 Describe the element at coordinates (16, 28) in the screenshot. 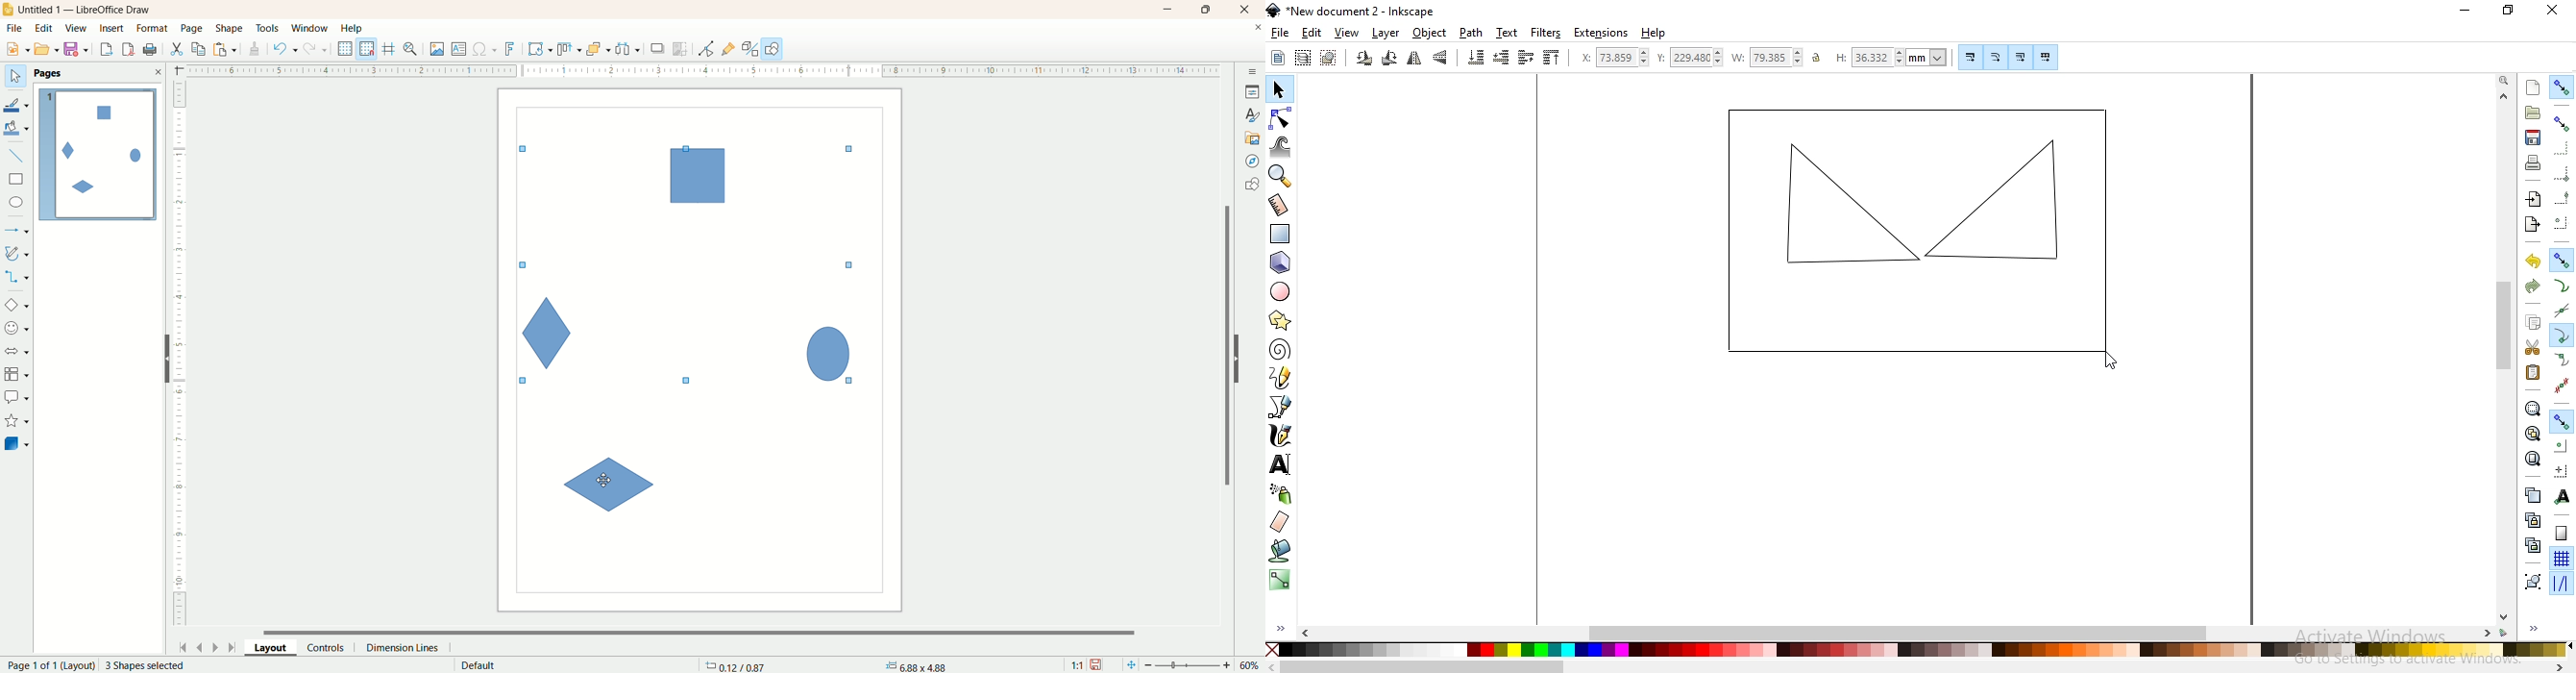

I see `file` at that location.